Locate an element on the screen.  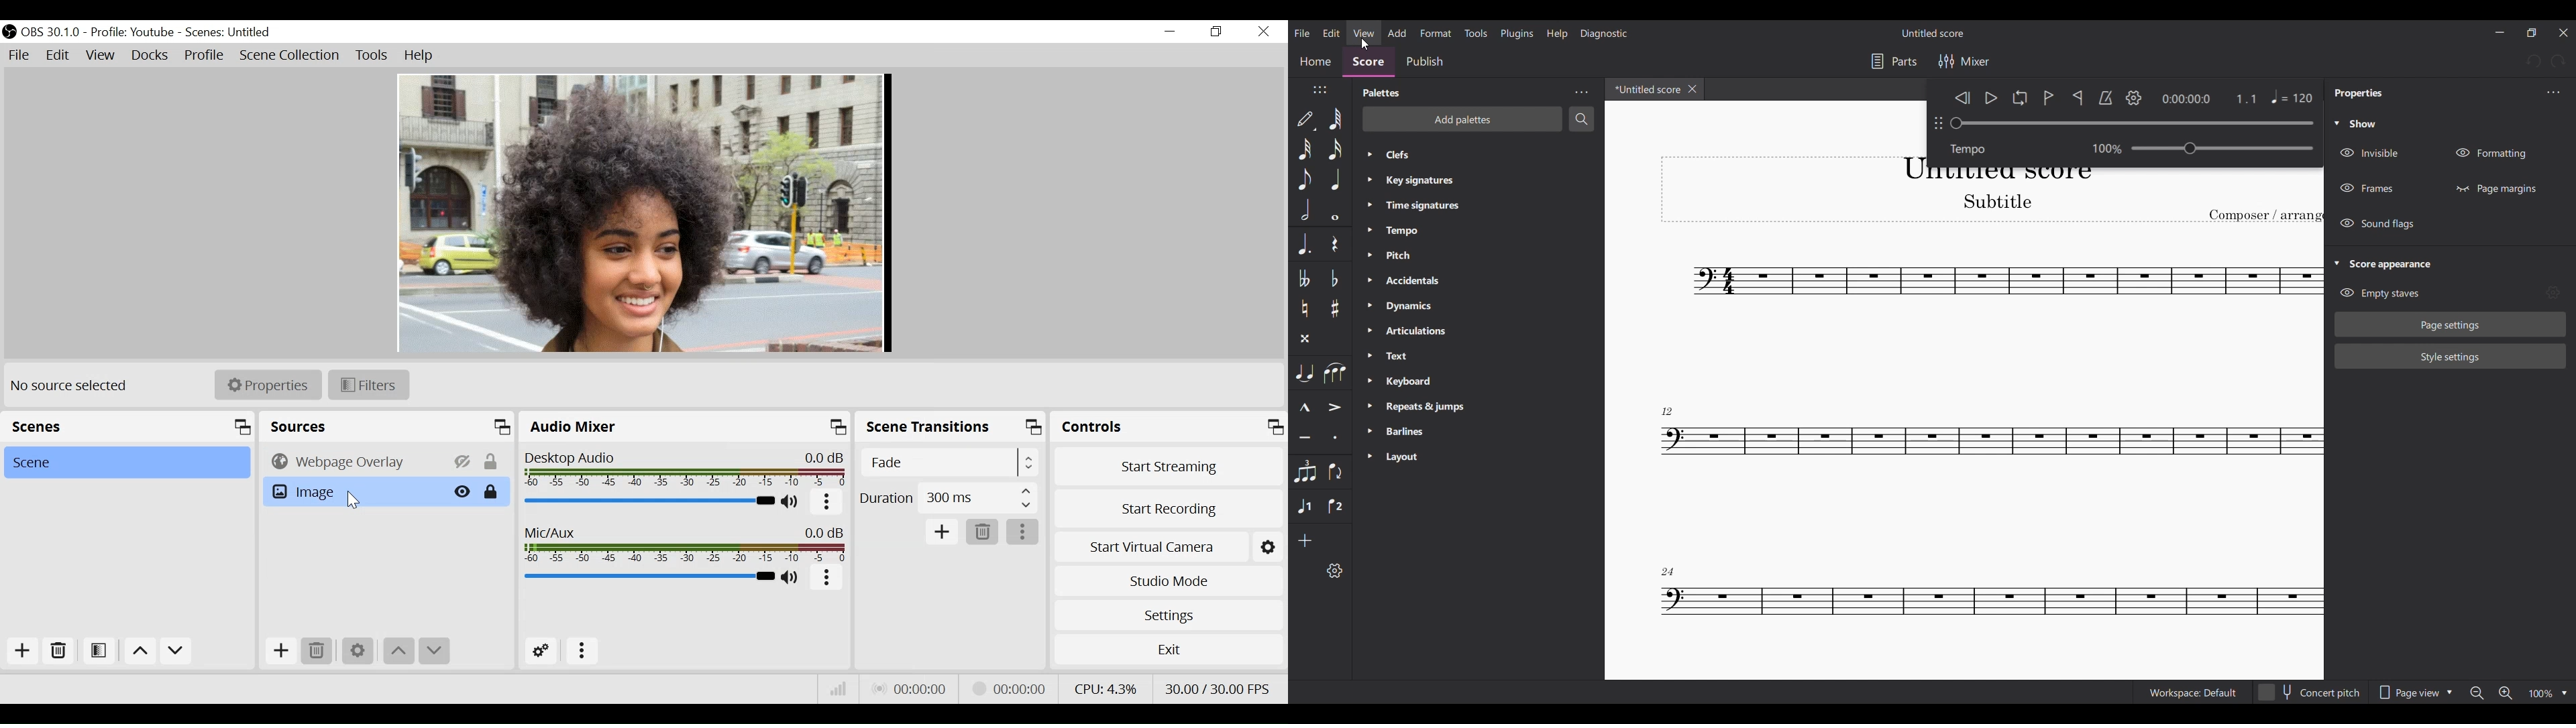
Filters is located at coordinates (369, 385).